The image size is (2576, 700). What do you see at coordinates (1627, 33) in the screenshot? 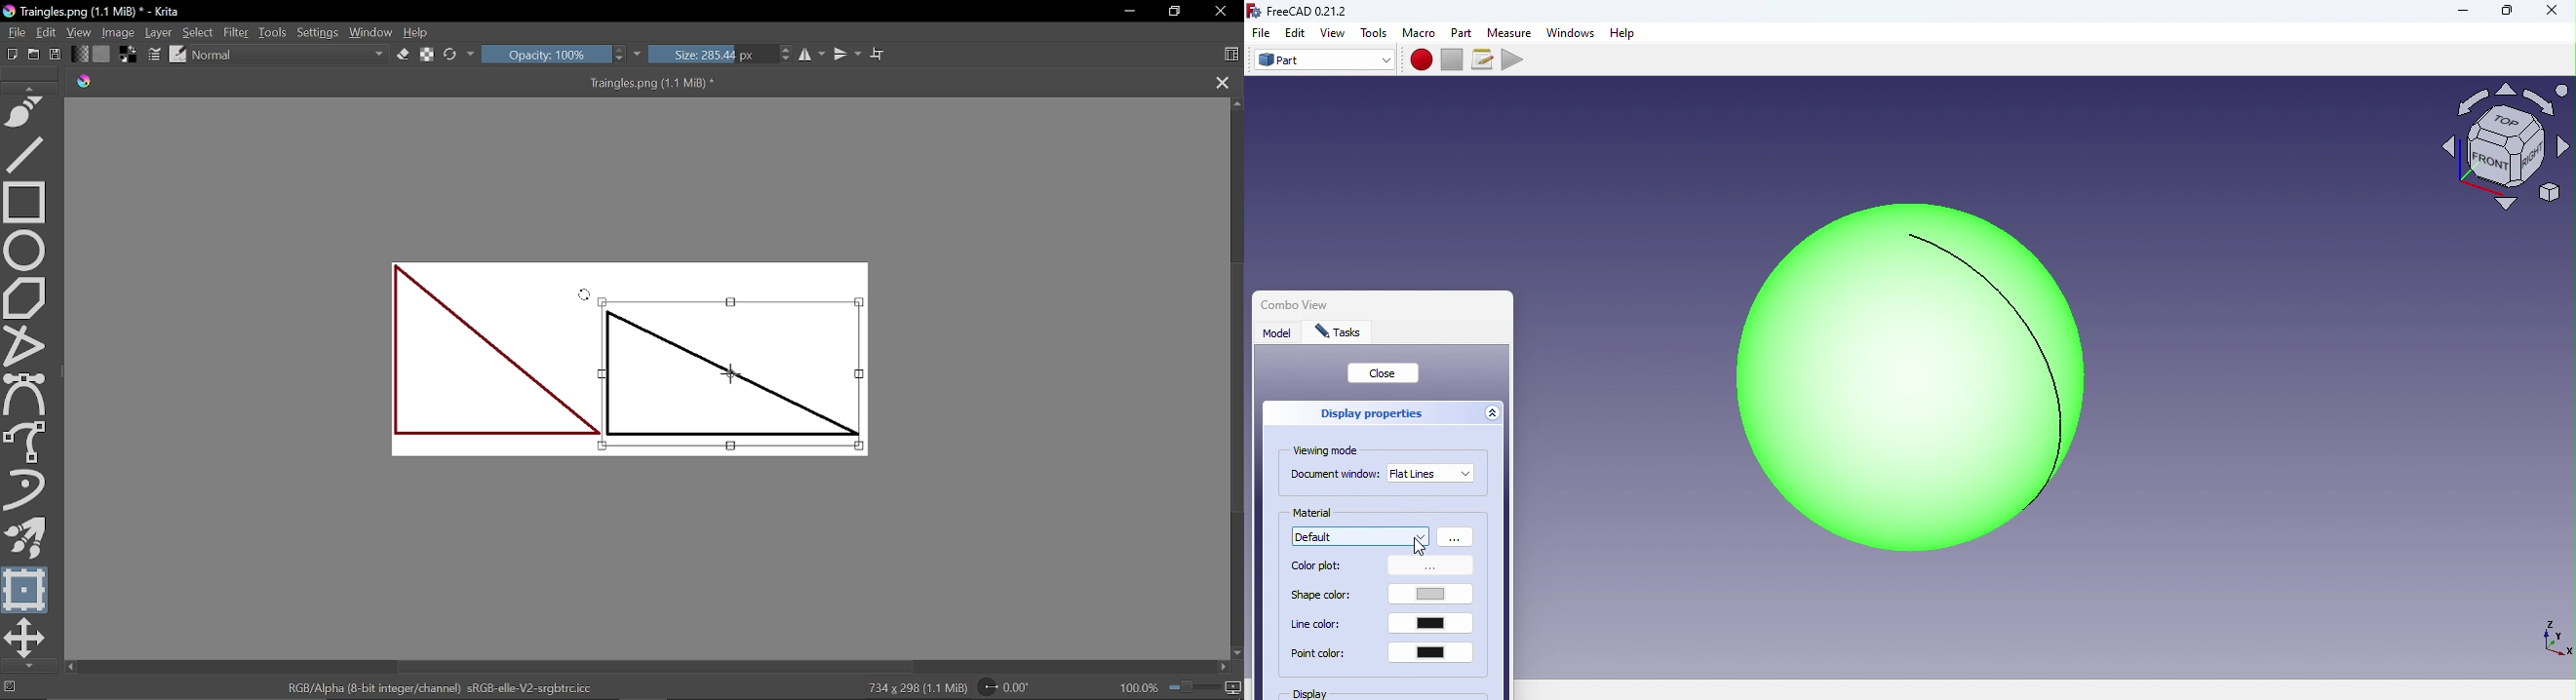
I see `Help` at bounding box center [1627, 33].